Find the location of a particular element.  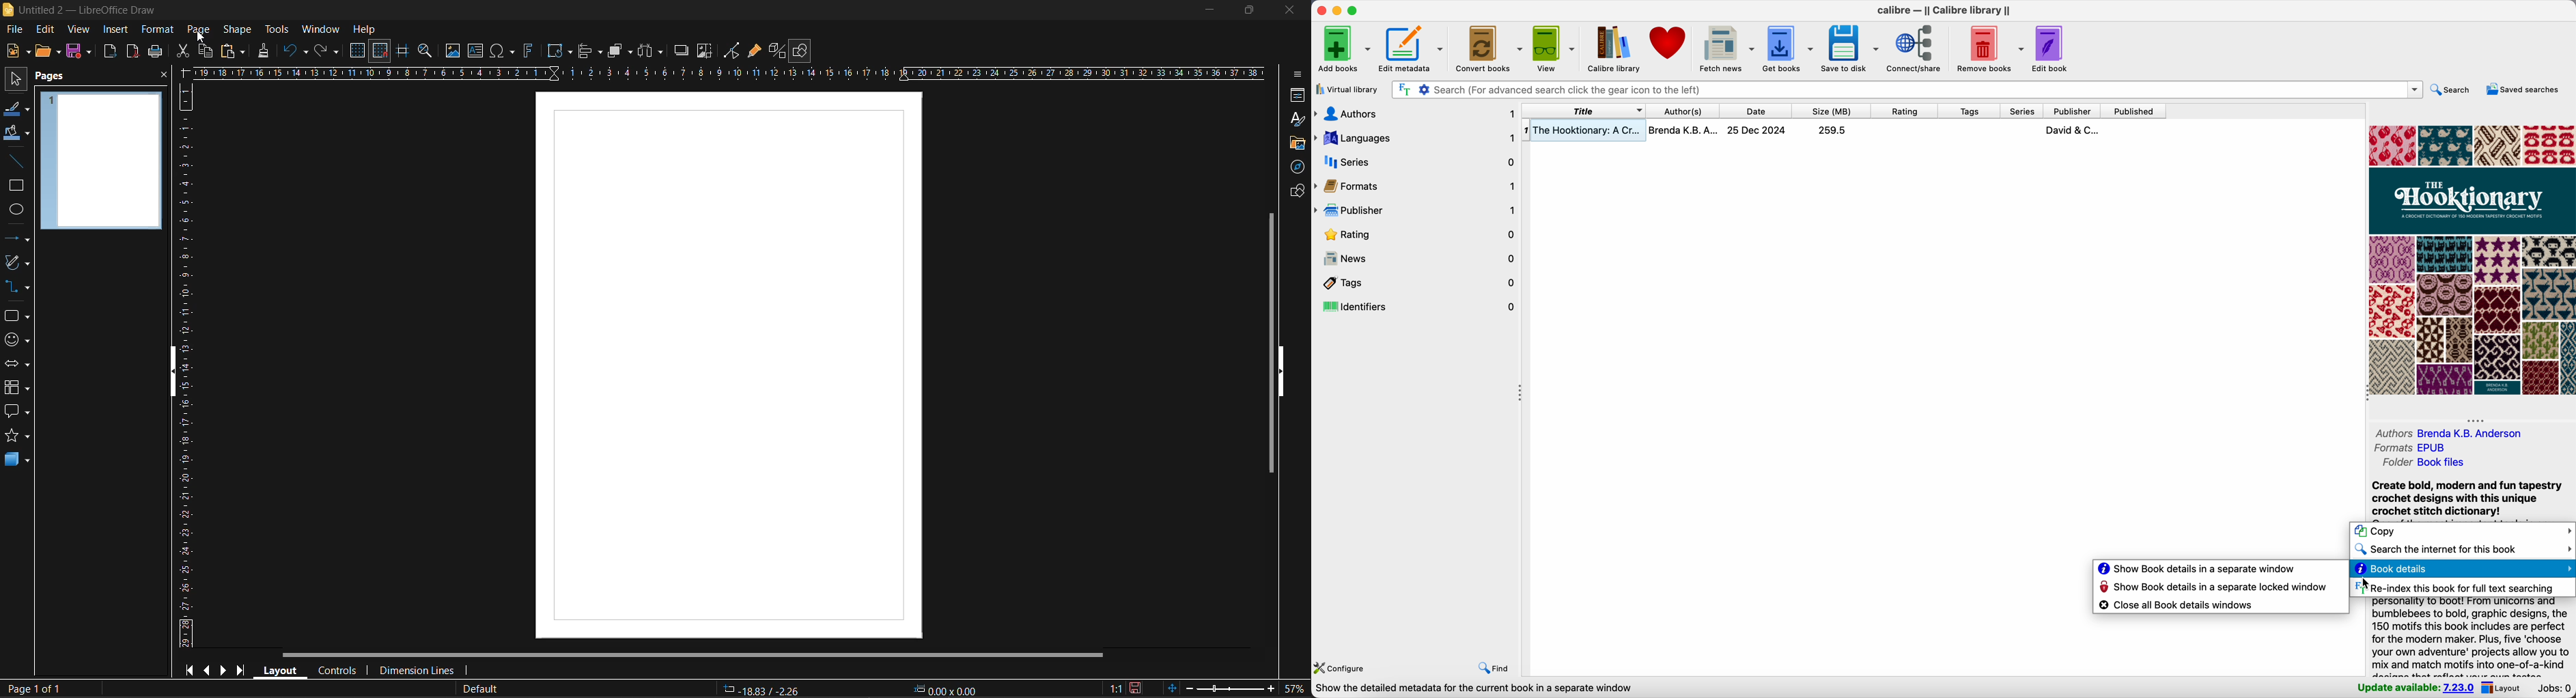

configure is located at coordinates (1344, 669).